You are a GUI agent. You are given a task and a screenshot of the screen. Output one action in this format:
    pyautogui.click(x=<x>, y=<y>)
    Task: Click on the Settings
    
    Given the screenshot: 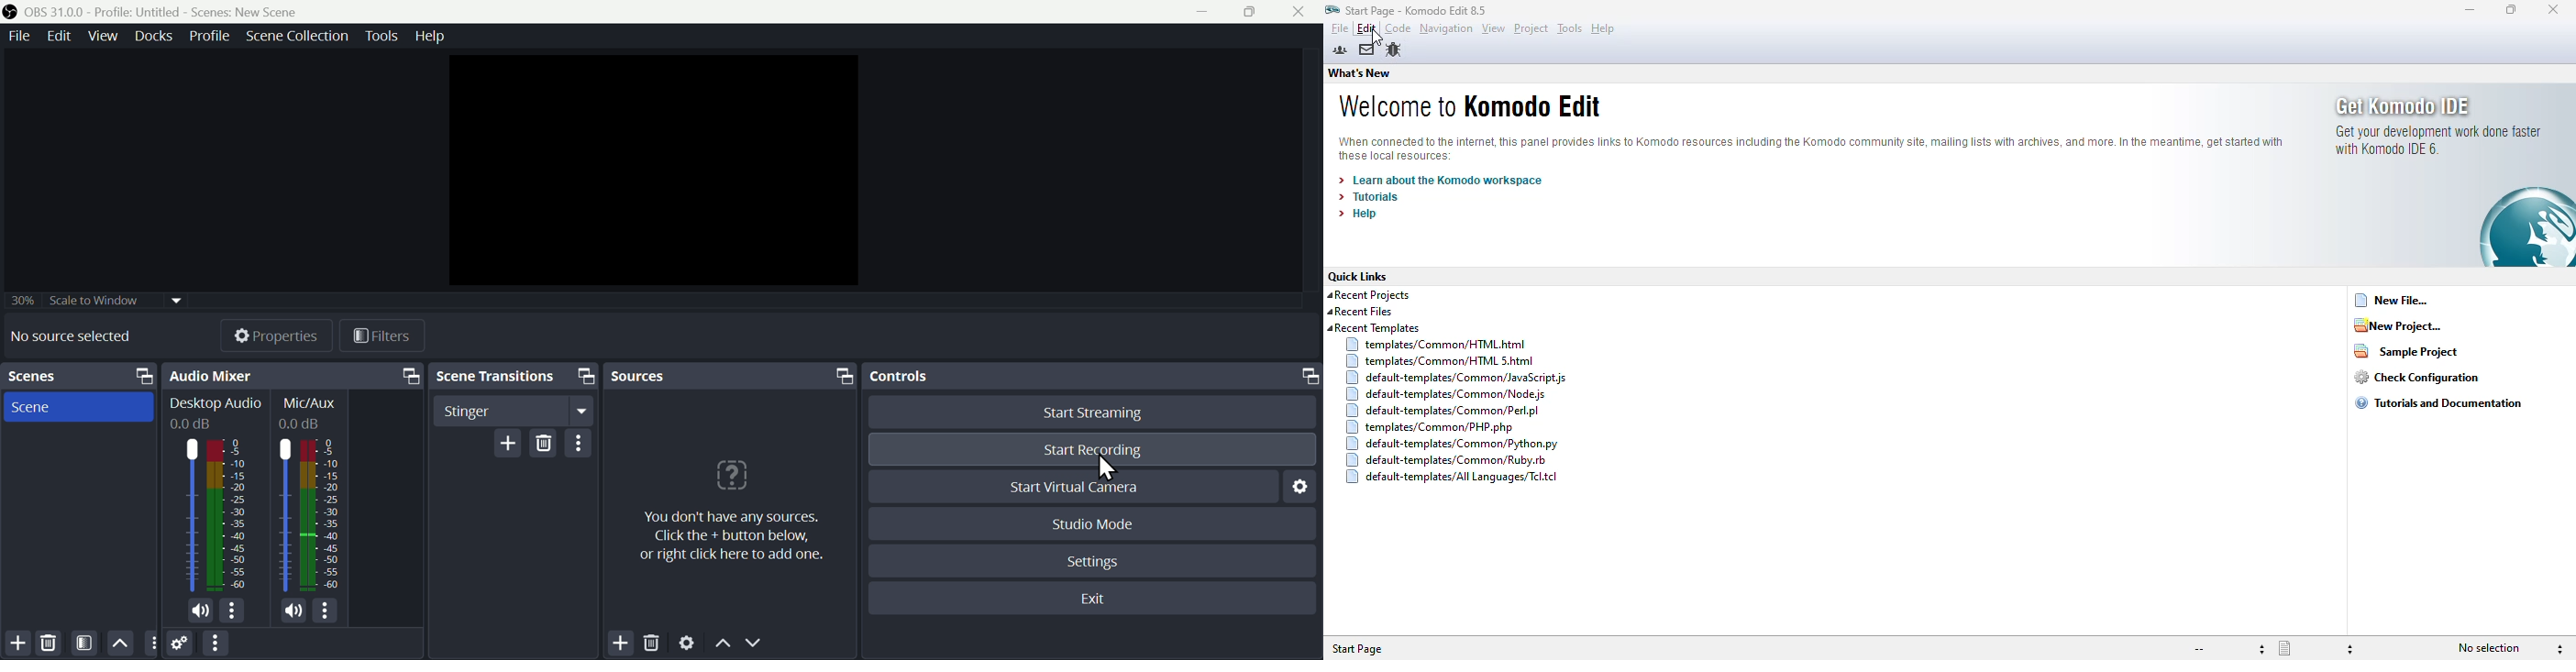 What is the action you would take?
    pyautogui.click(x=181, y=646)
    